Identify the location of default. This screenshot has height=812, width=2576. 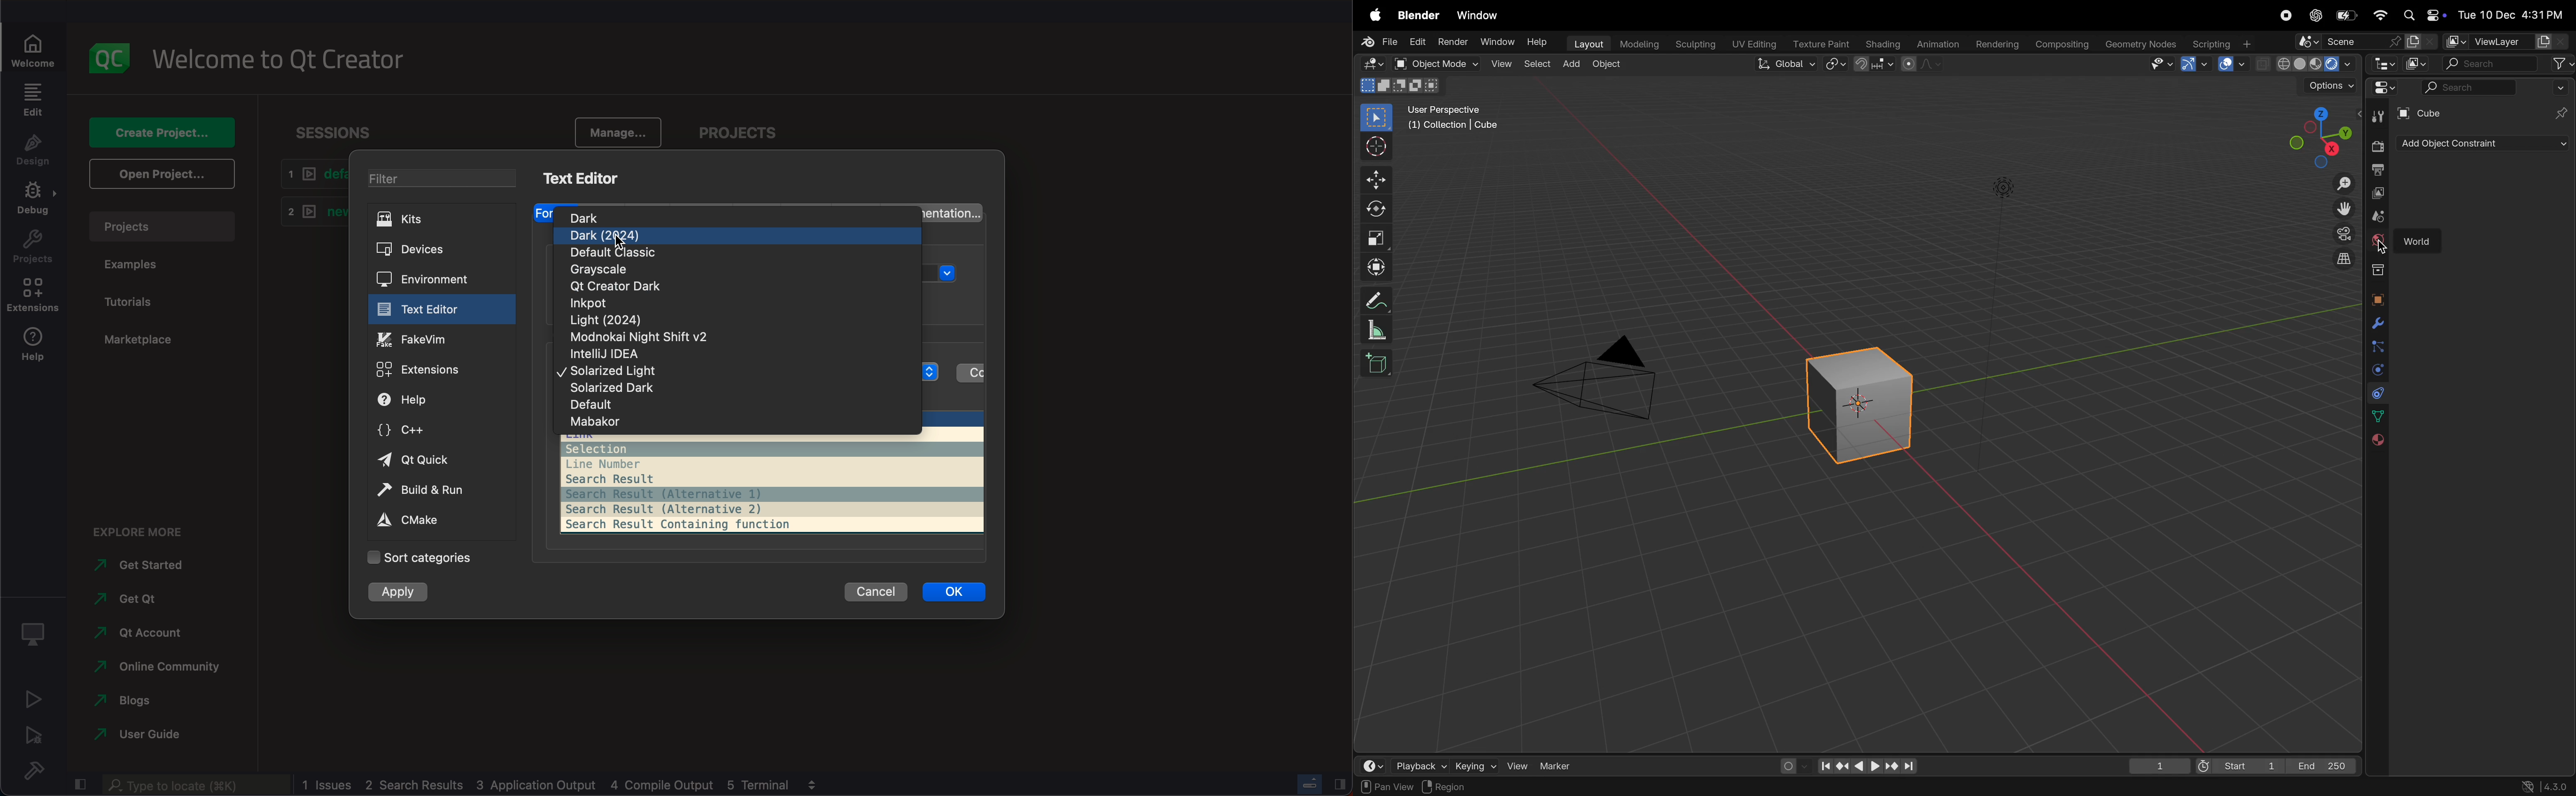
(610, 405).